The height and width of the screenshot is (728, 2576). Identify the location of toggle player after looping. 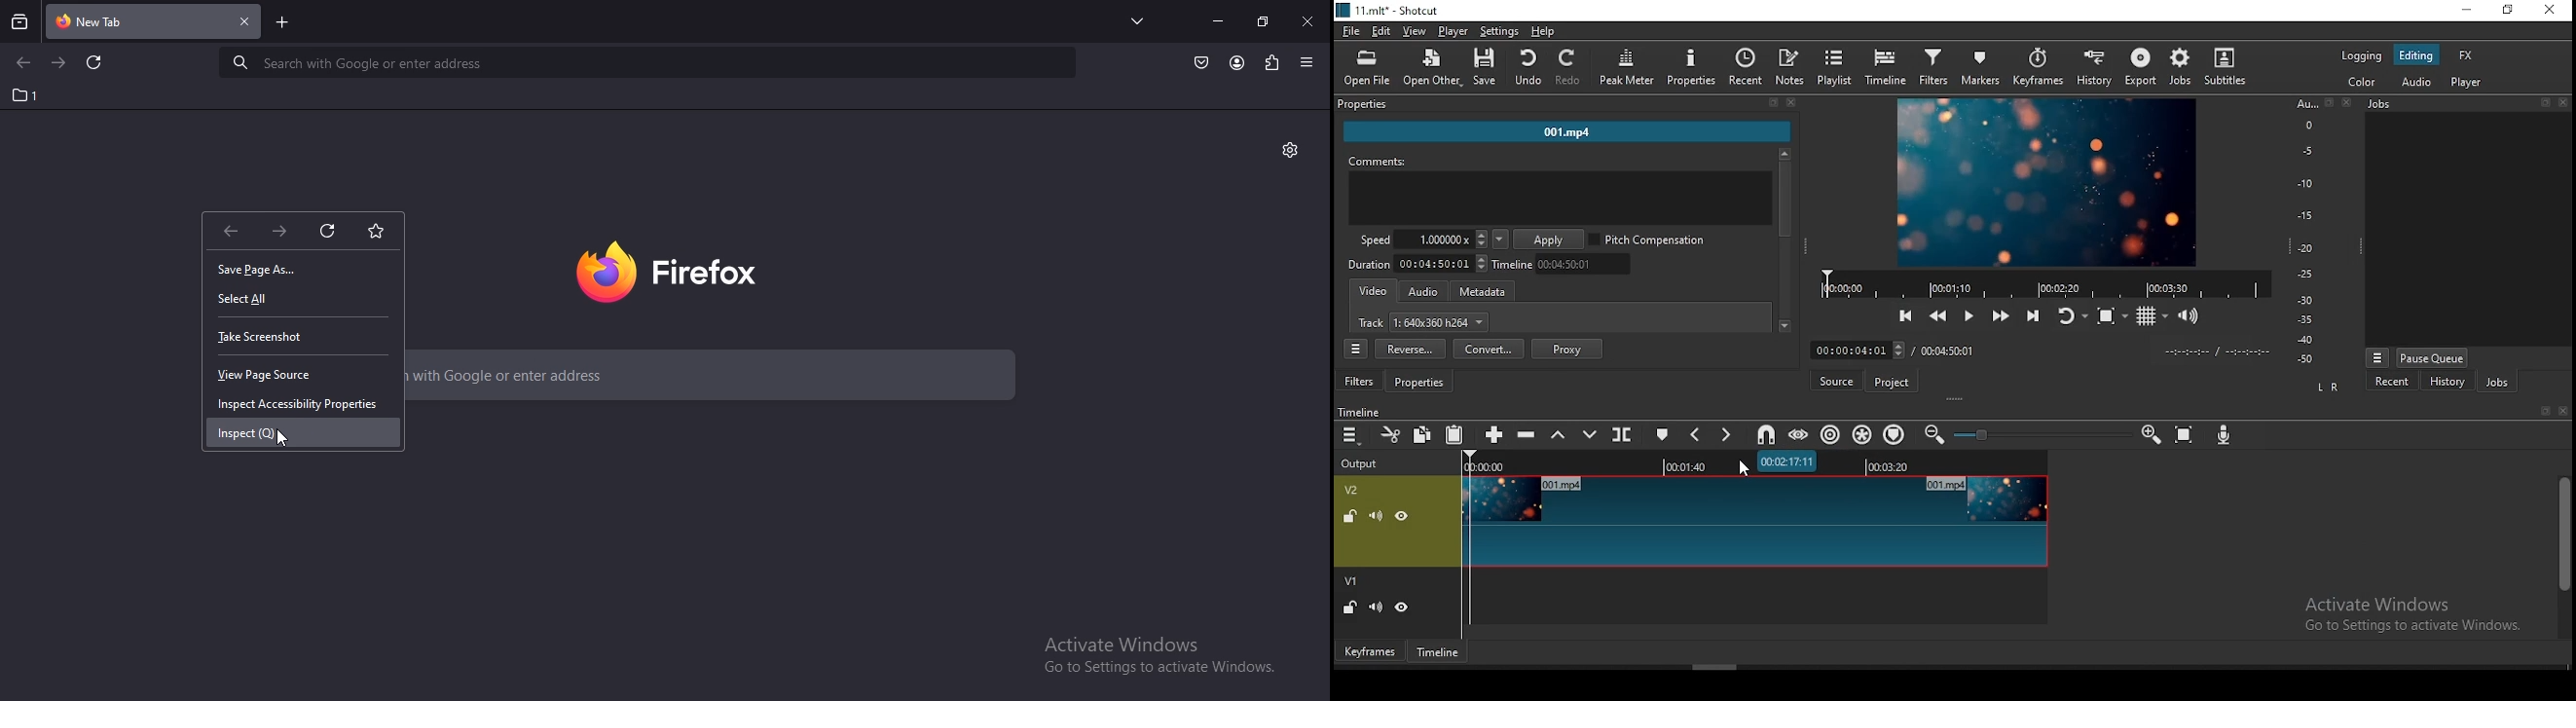
(2073, 314).